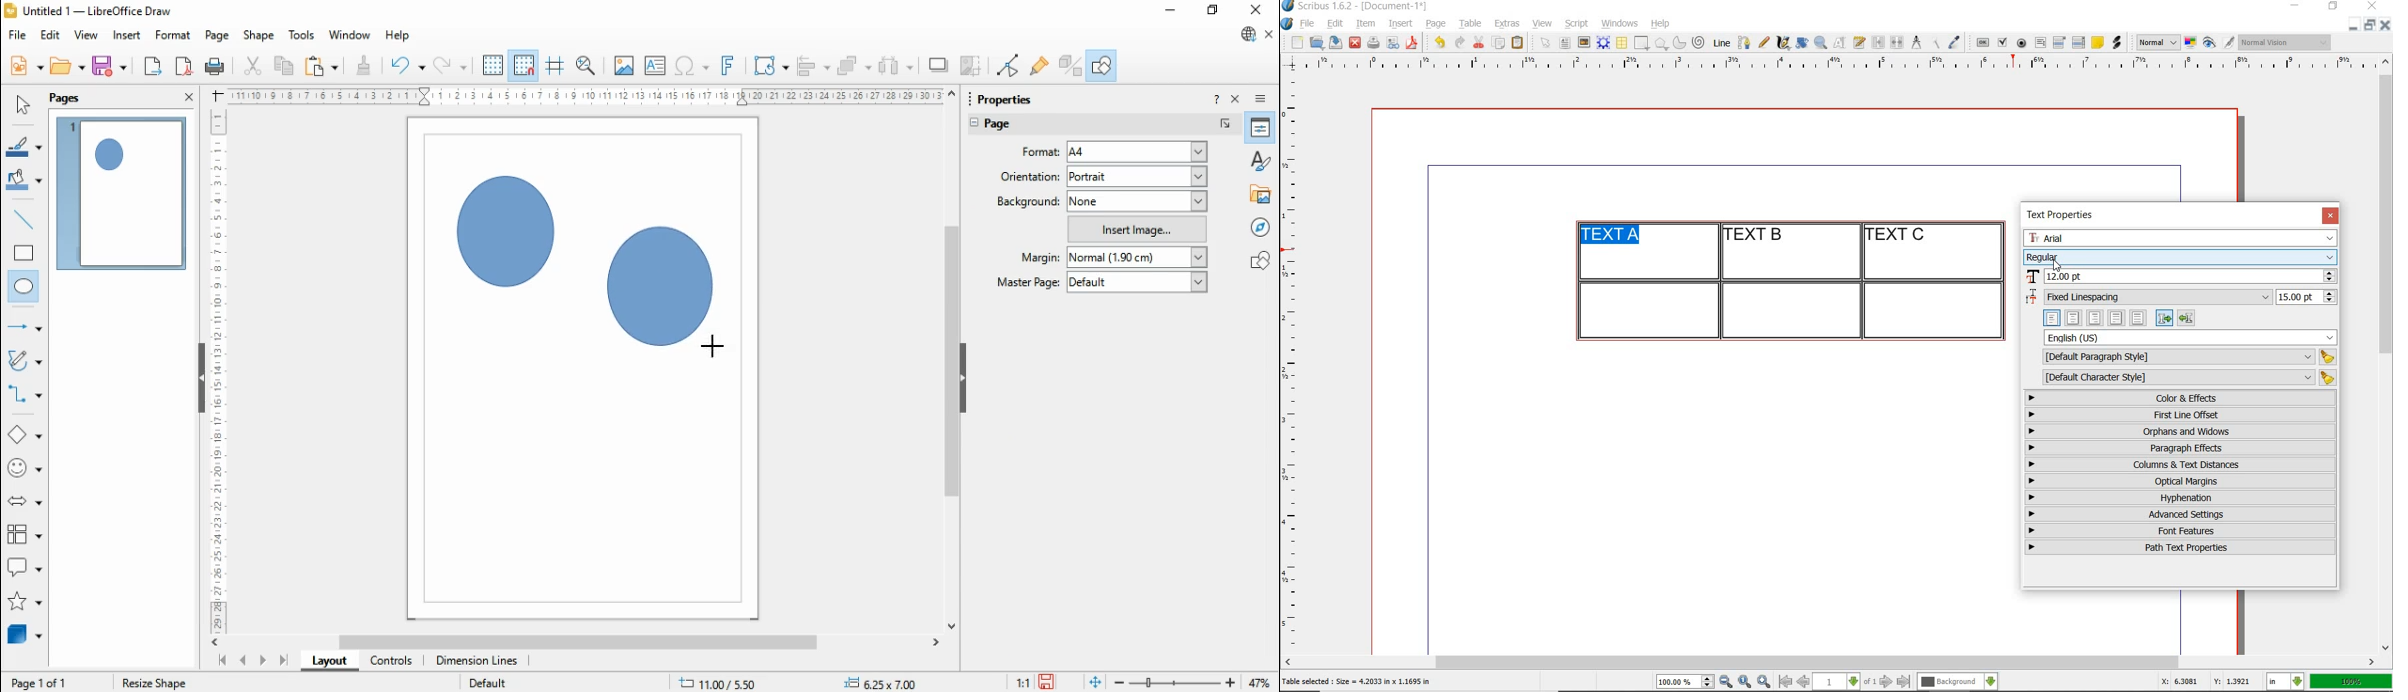  I want to click on fixed linespacing, so click(2181, 298).